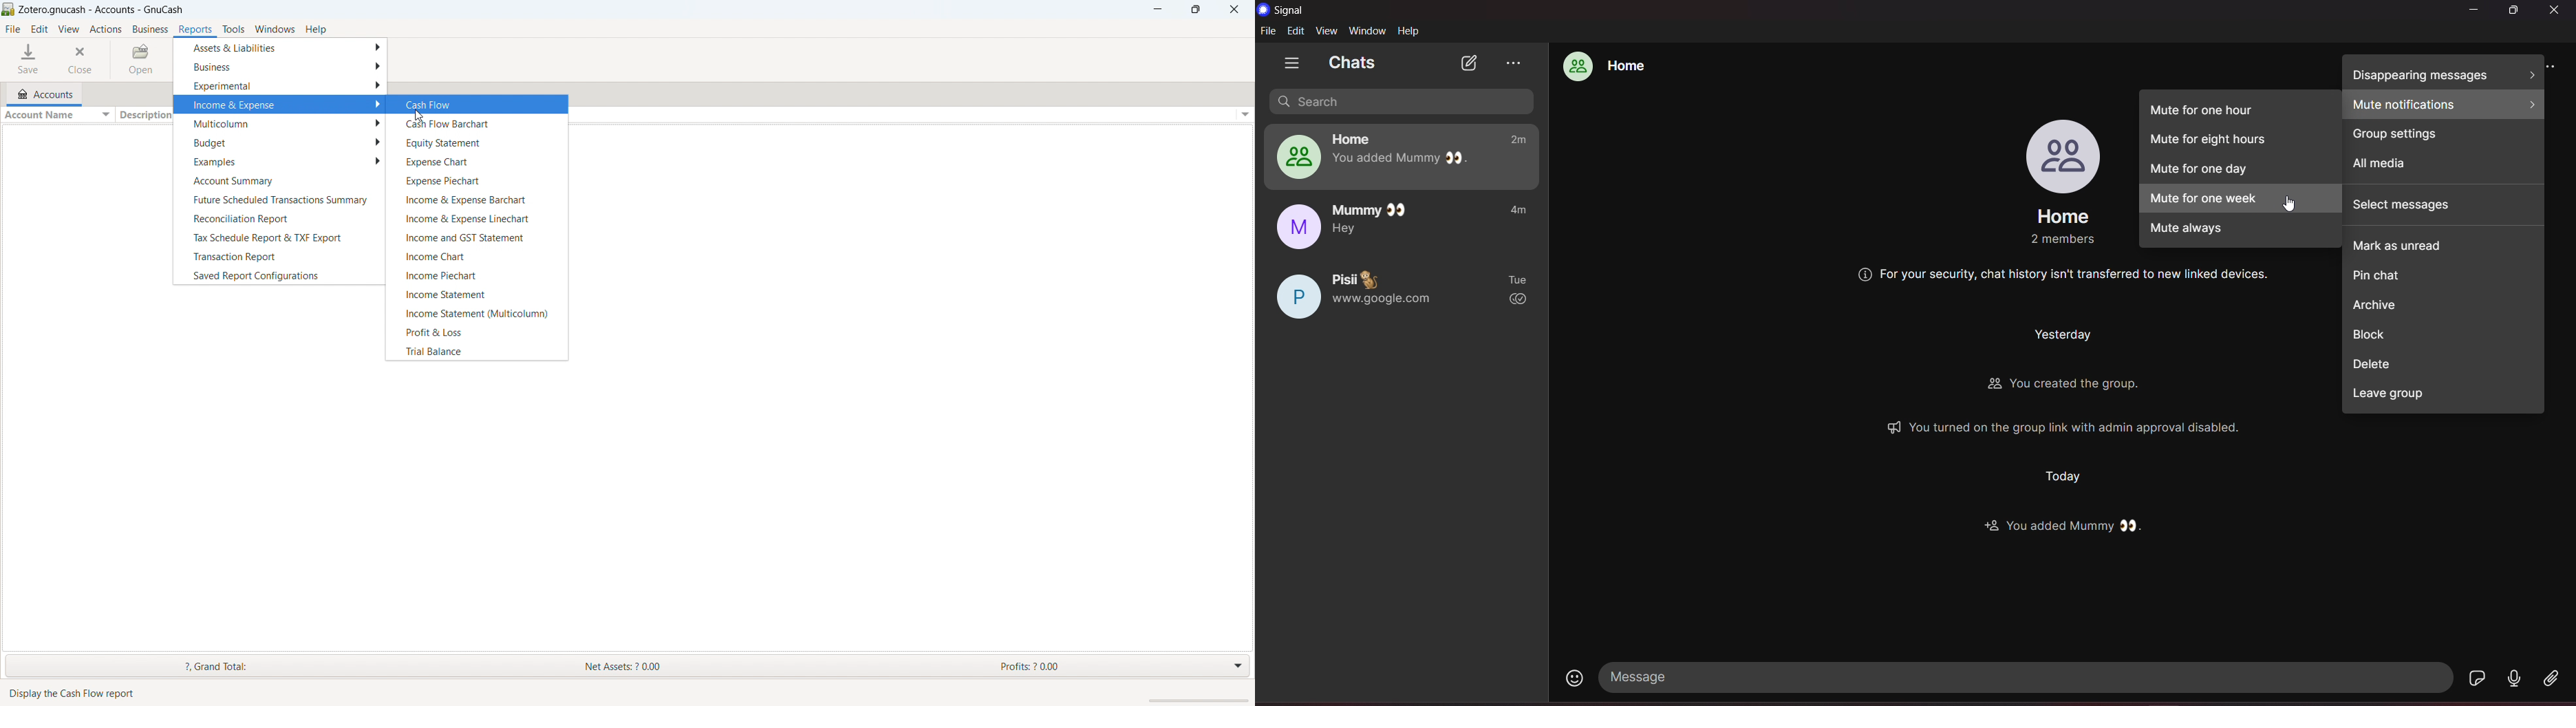  I want to click on stickers, so click(2477, 678).